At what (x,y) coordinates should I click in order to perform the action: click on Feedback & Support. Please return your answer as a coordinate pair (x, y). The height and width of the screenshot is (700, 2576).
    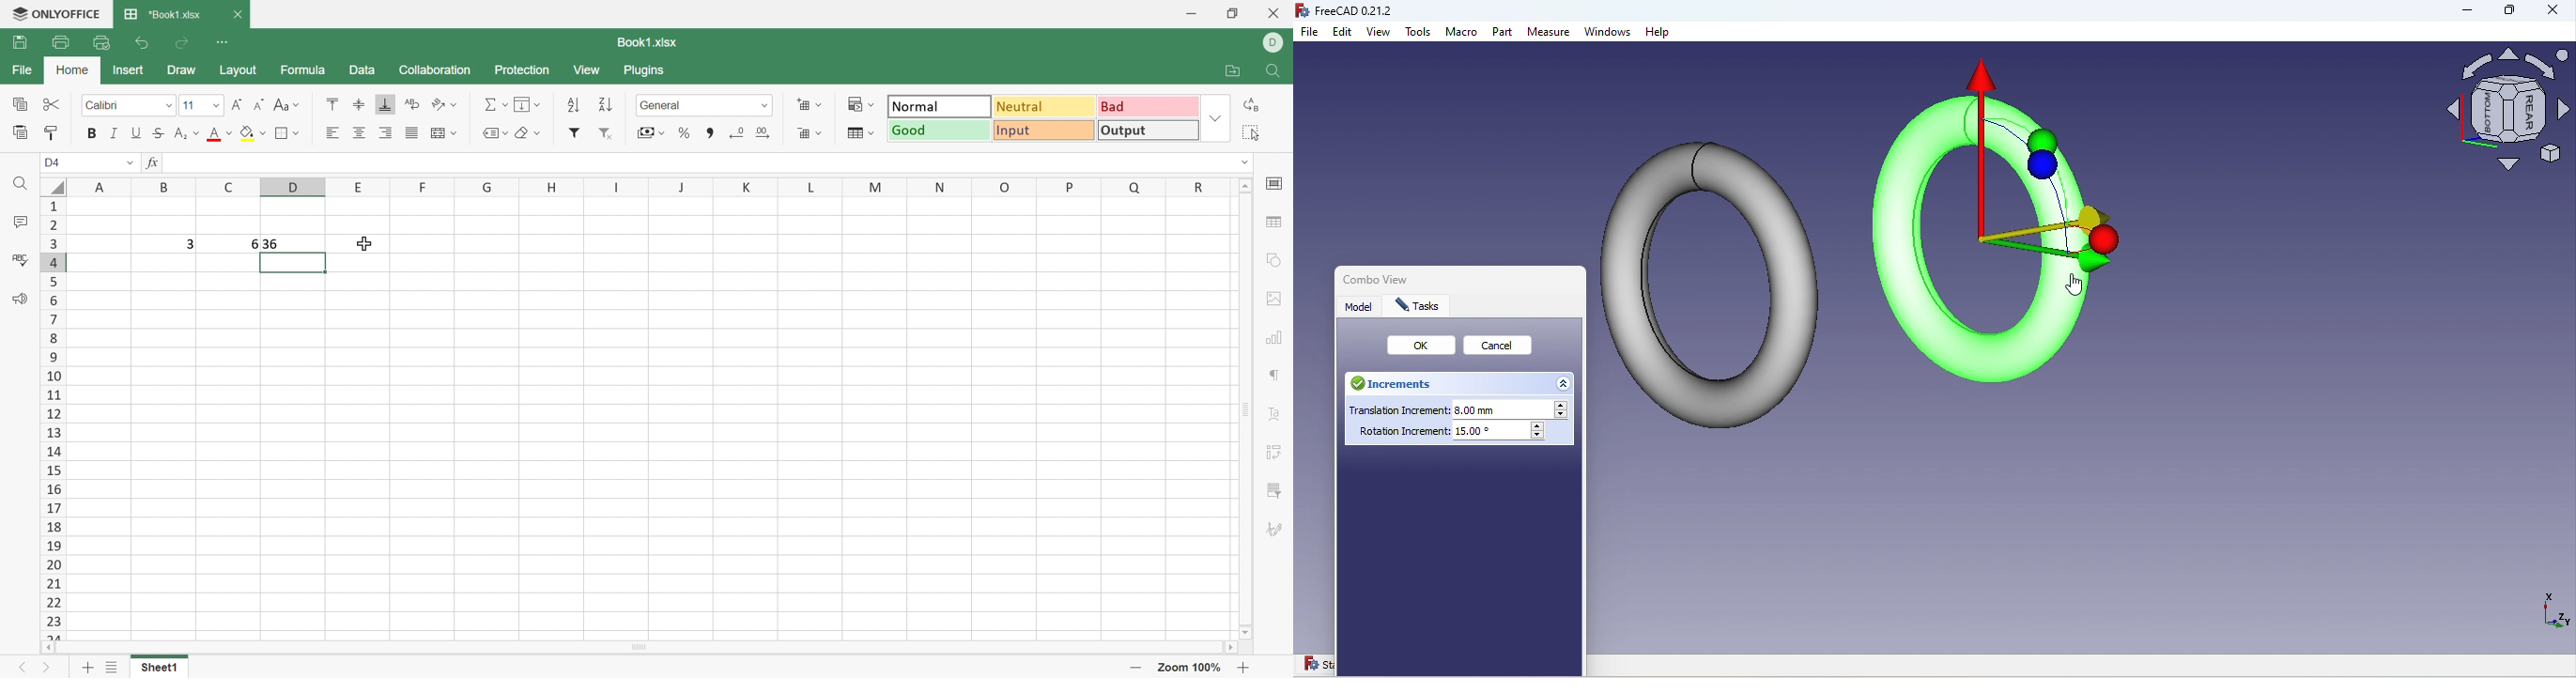
    Looking at the image, I should click on (20, 298).